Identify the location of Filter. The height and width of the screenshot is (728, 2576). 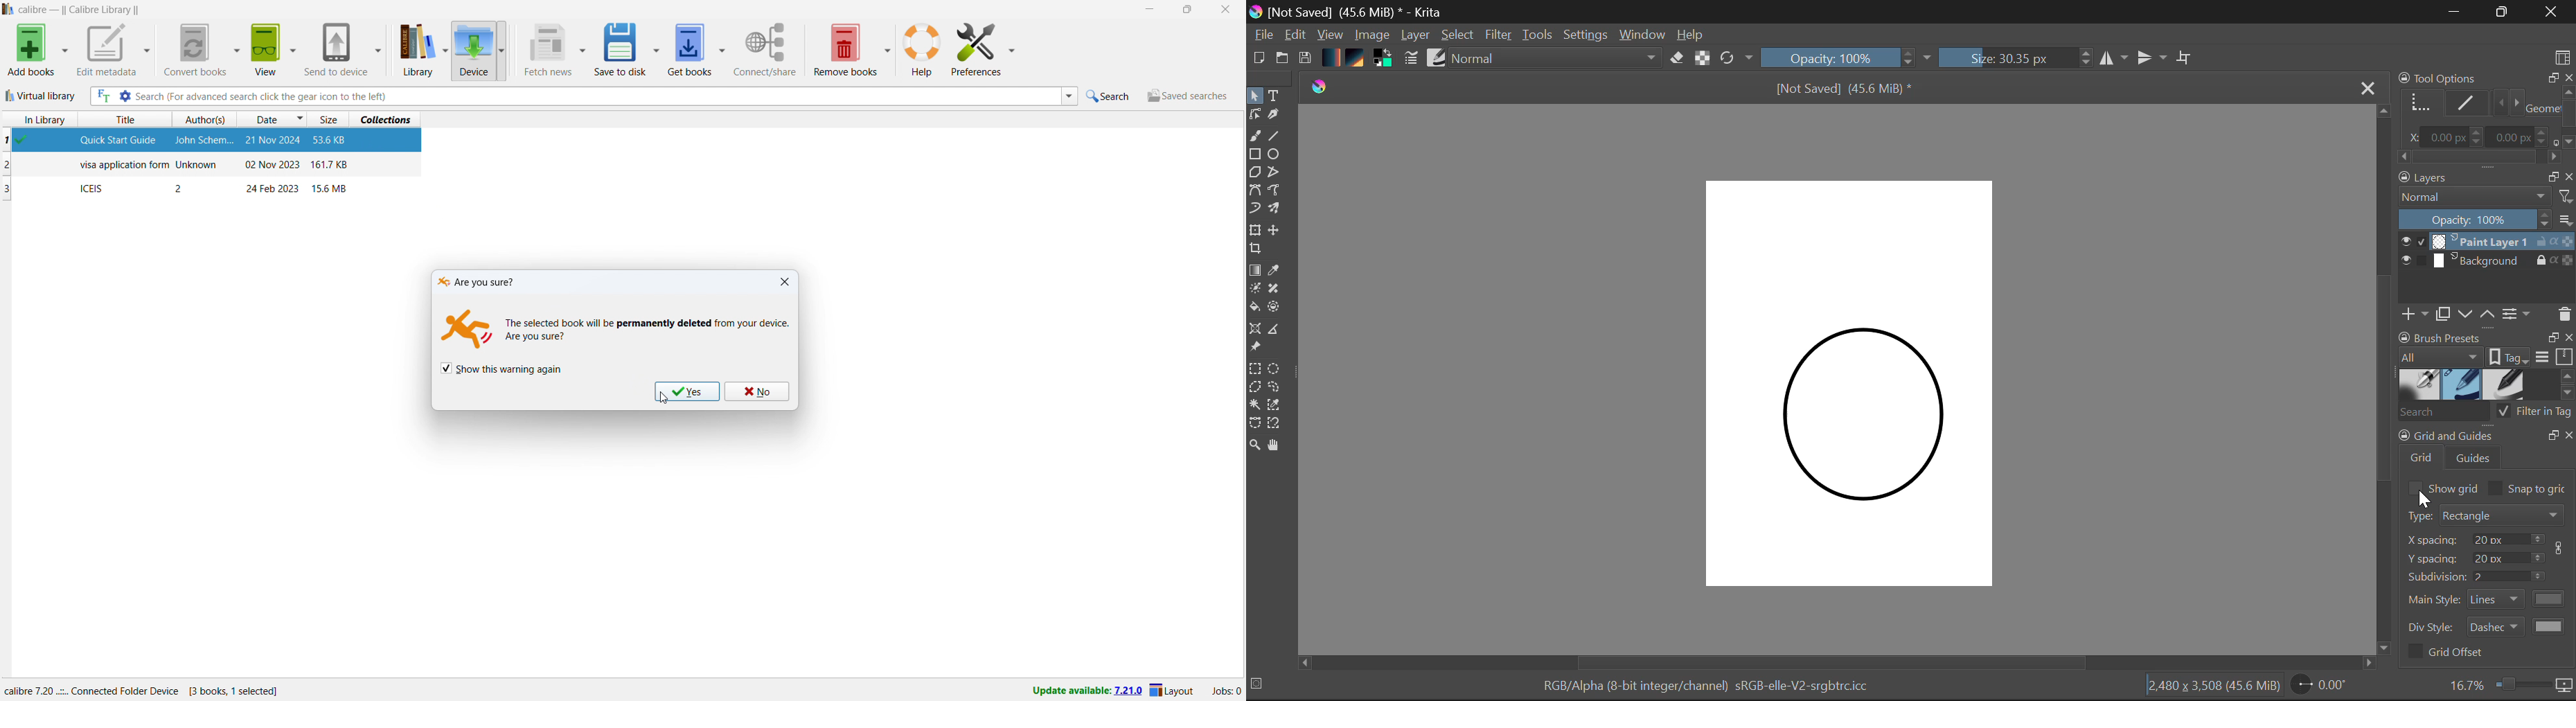
(1497, 35).